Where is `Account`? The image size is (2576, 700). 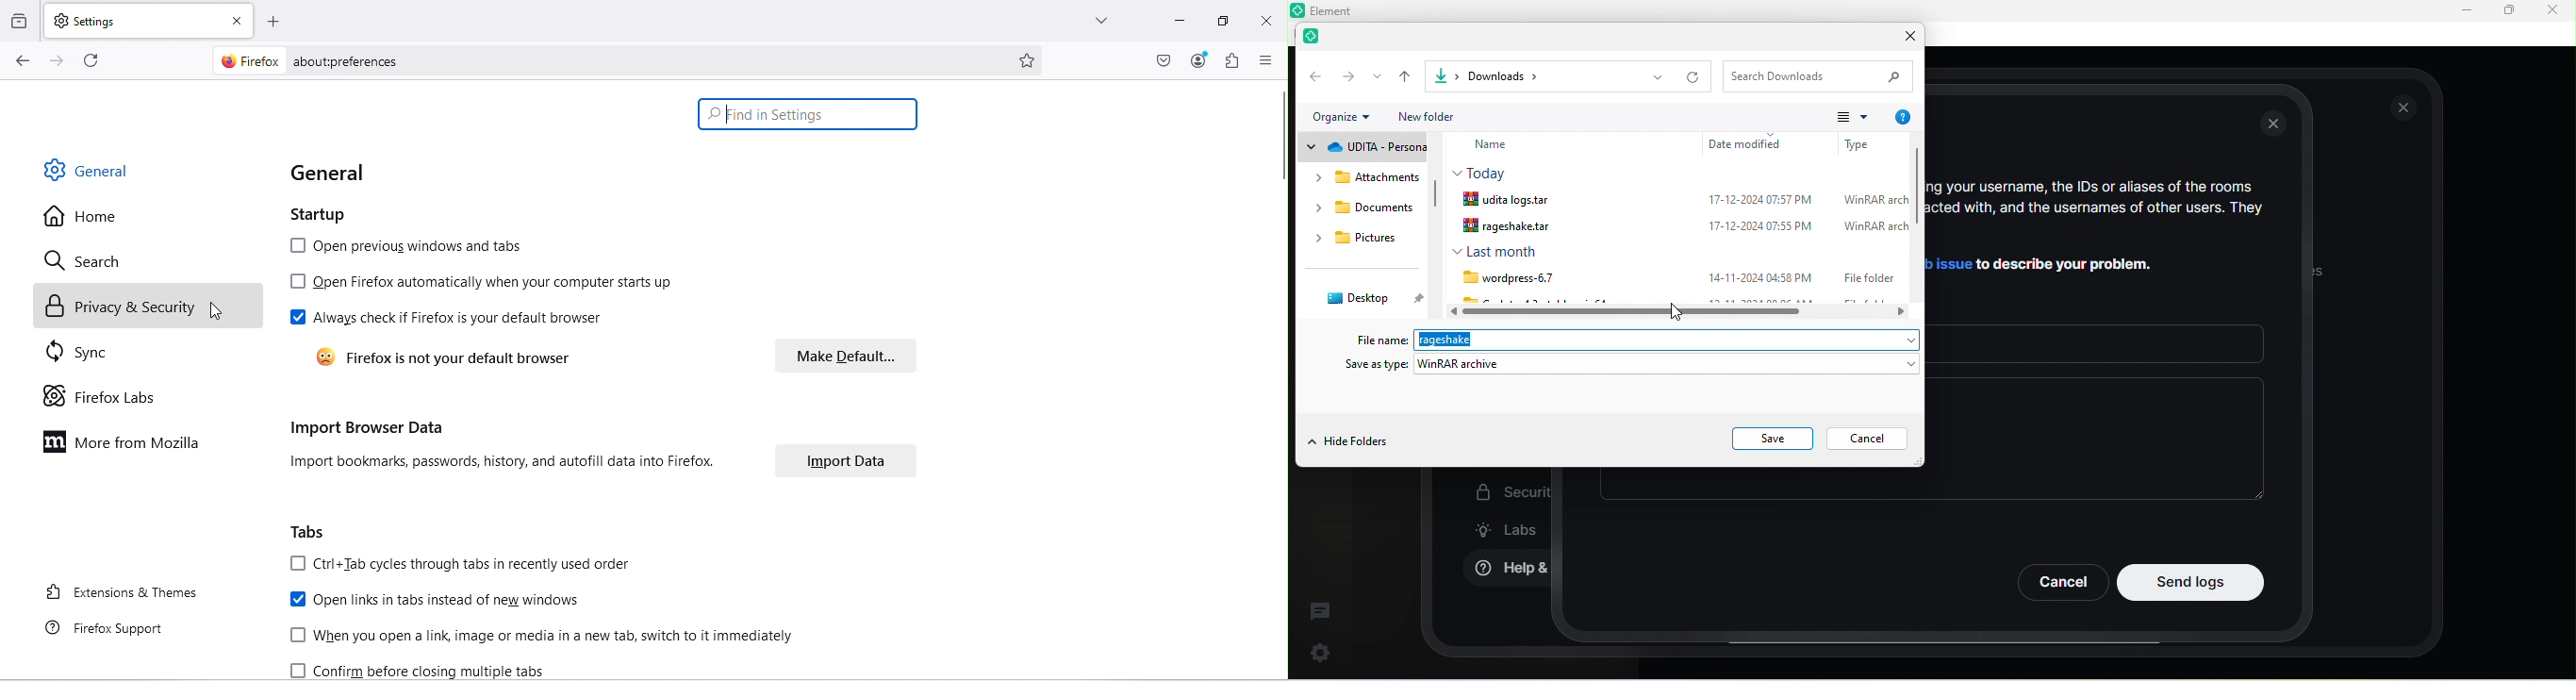 Account is located at coordinates (1199, 61).